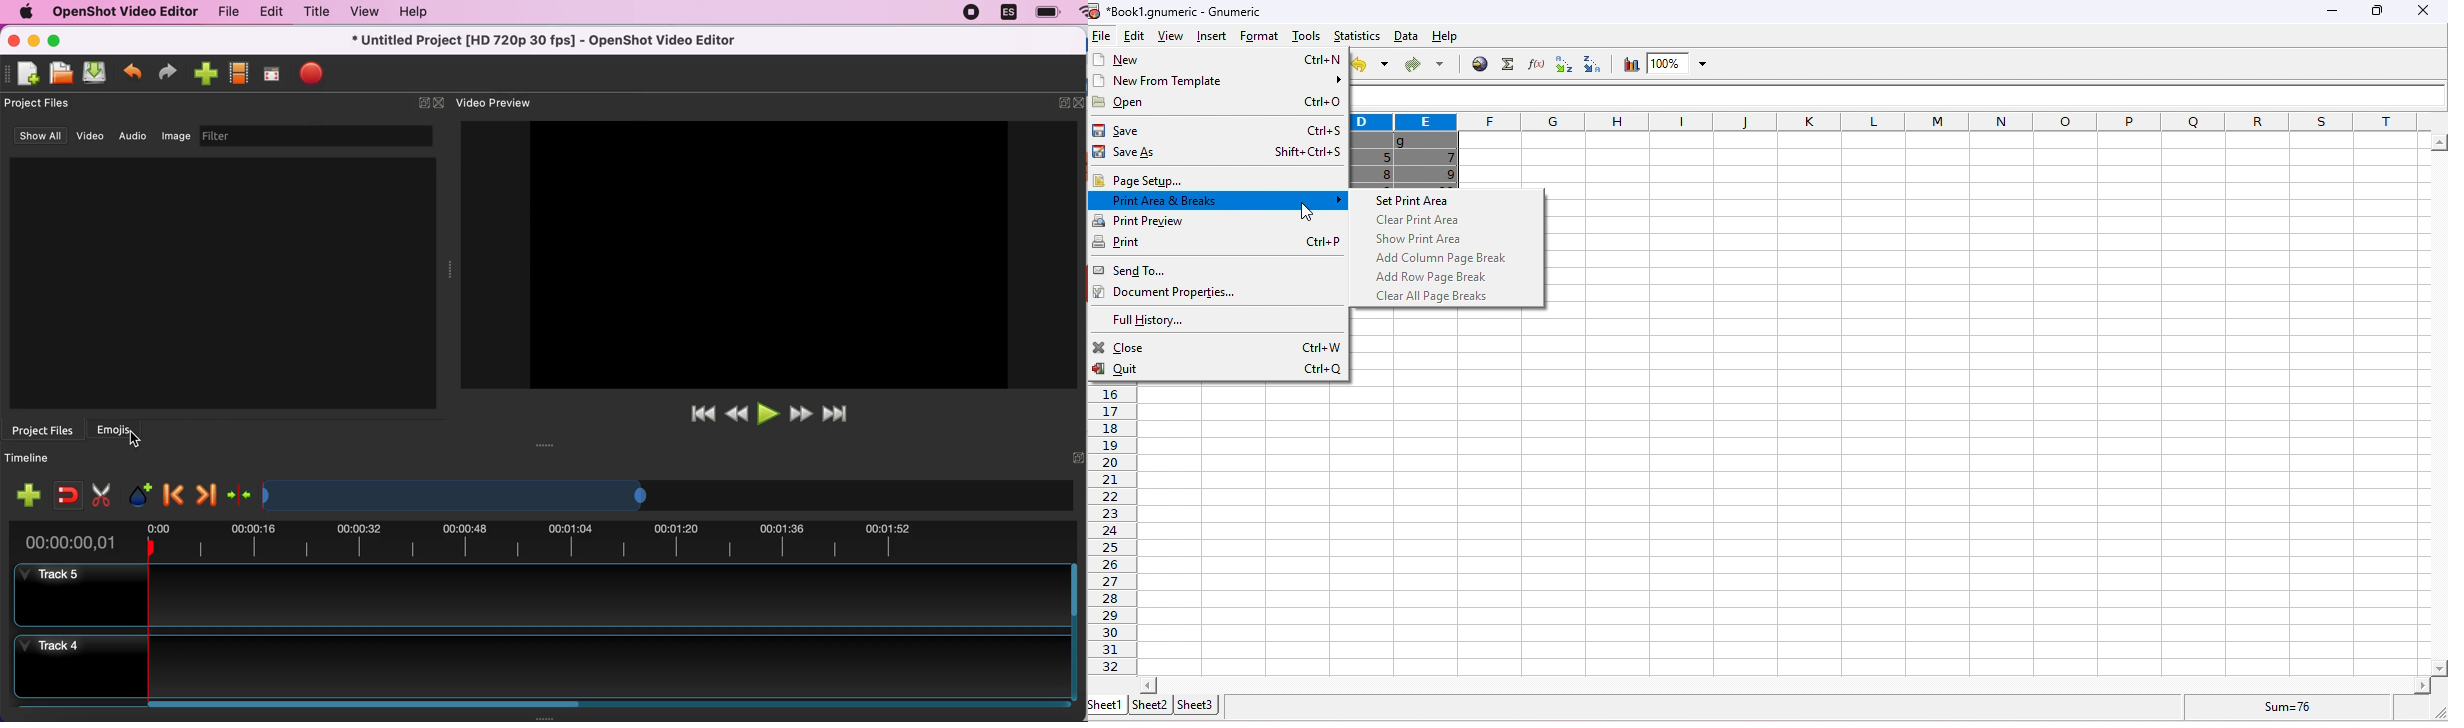  I want to click on add raw page break, so click(1436, 277).